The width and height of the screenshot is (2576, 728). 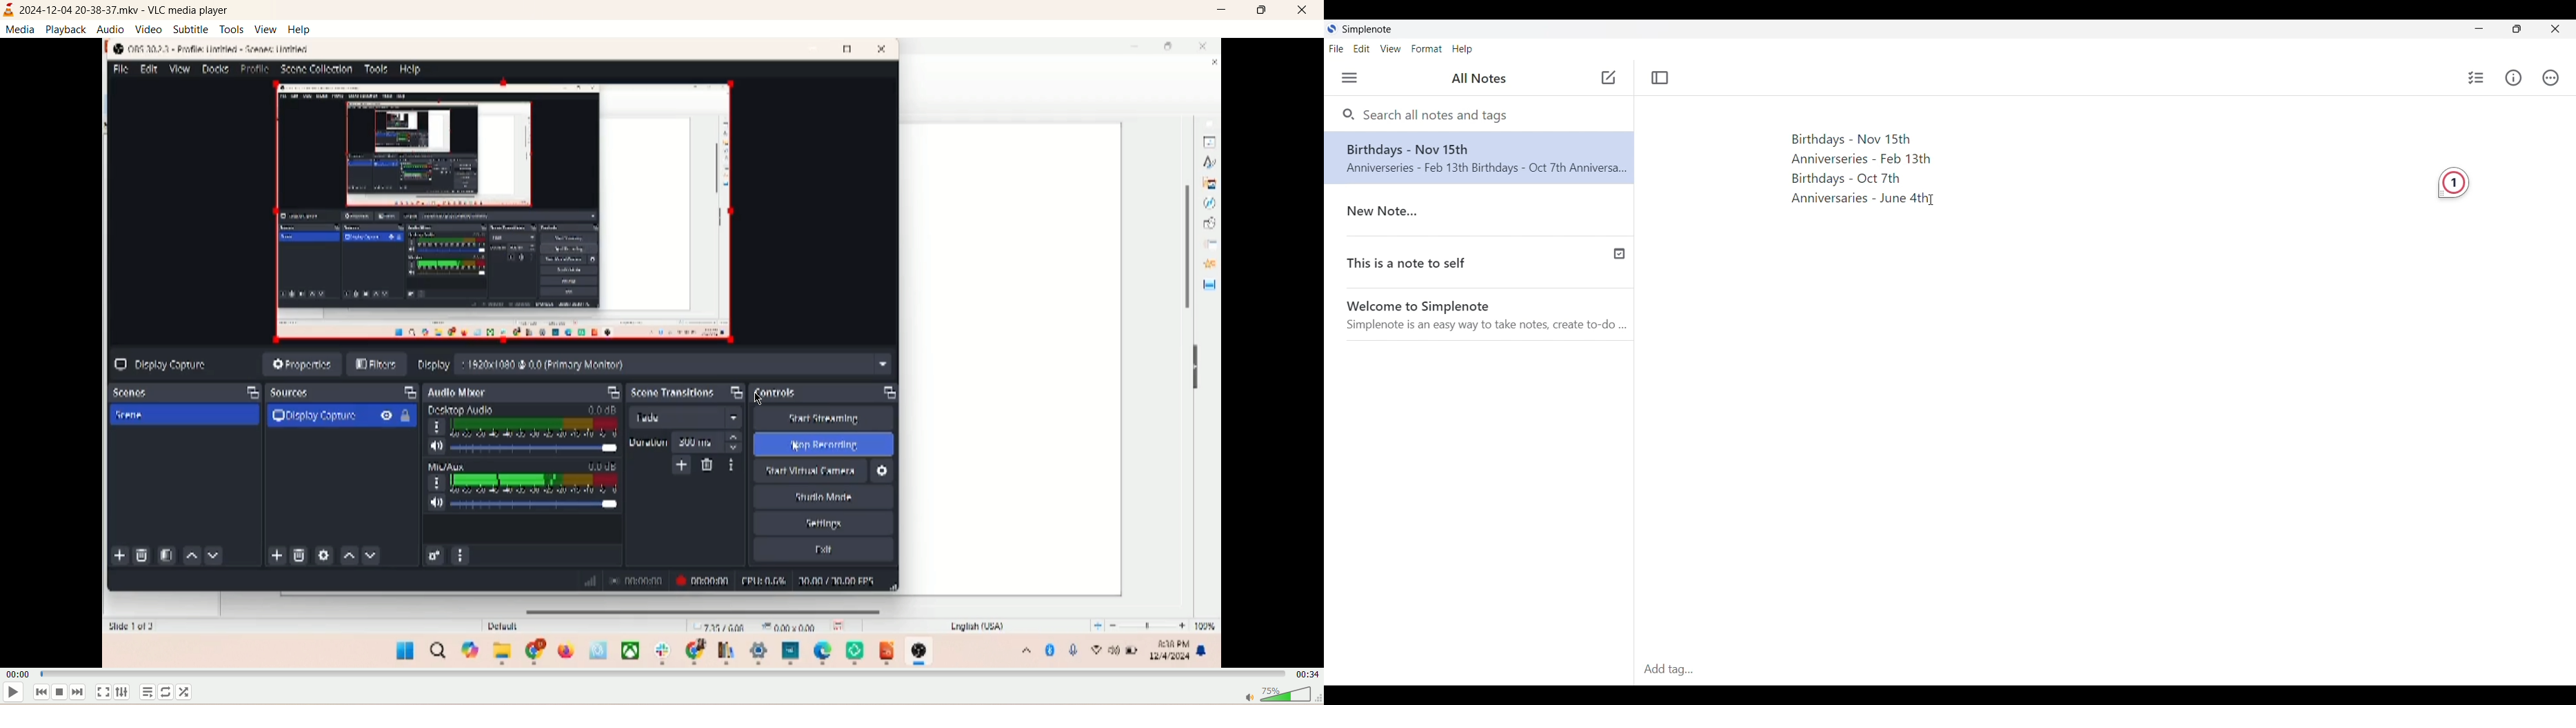 I want to click on playlist, so click(x=150, y=691).